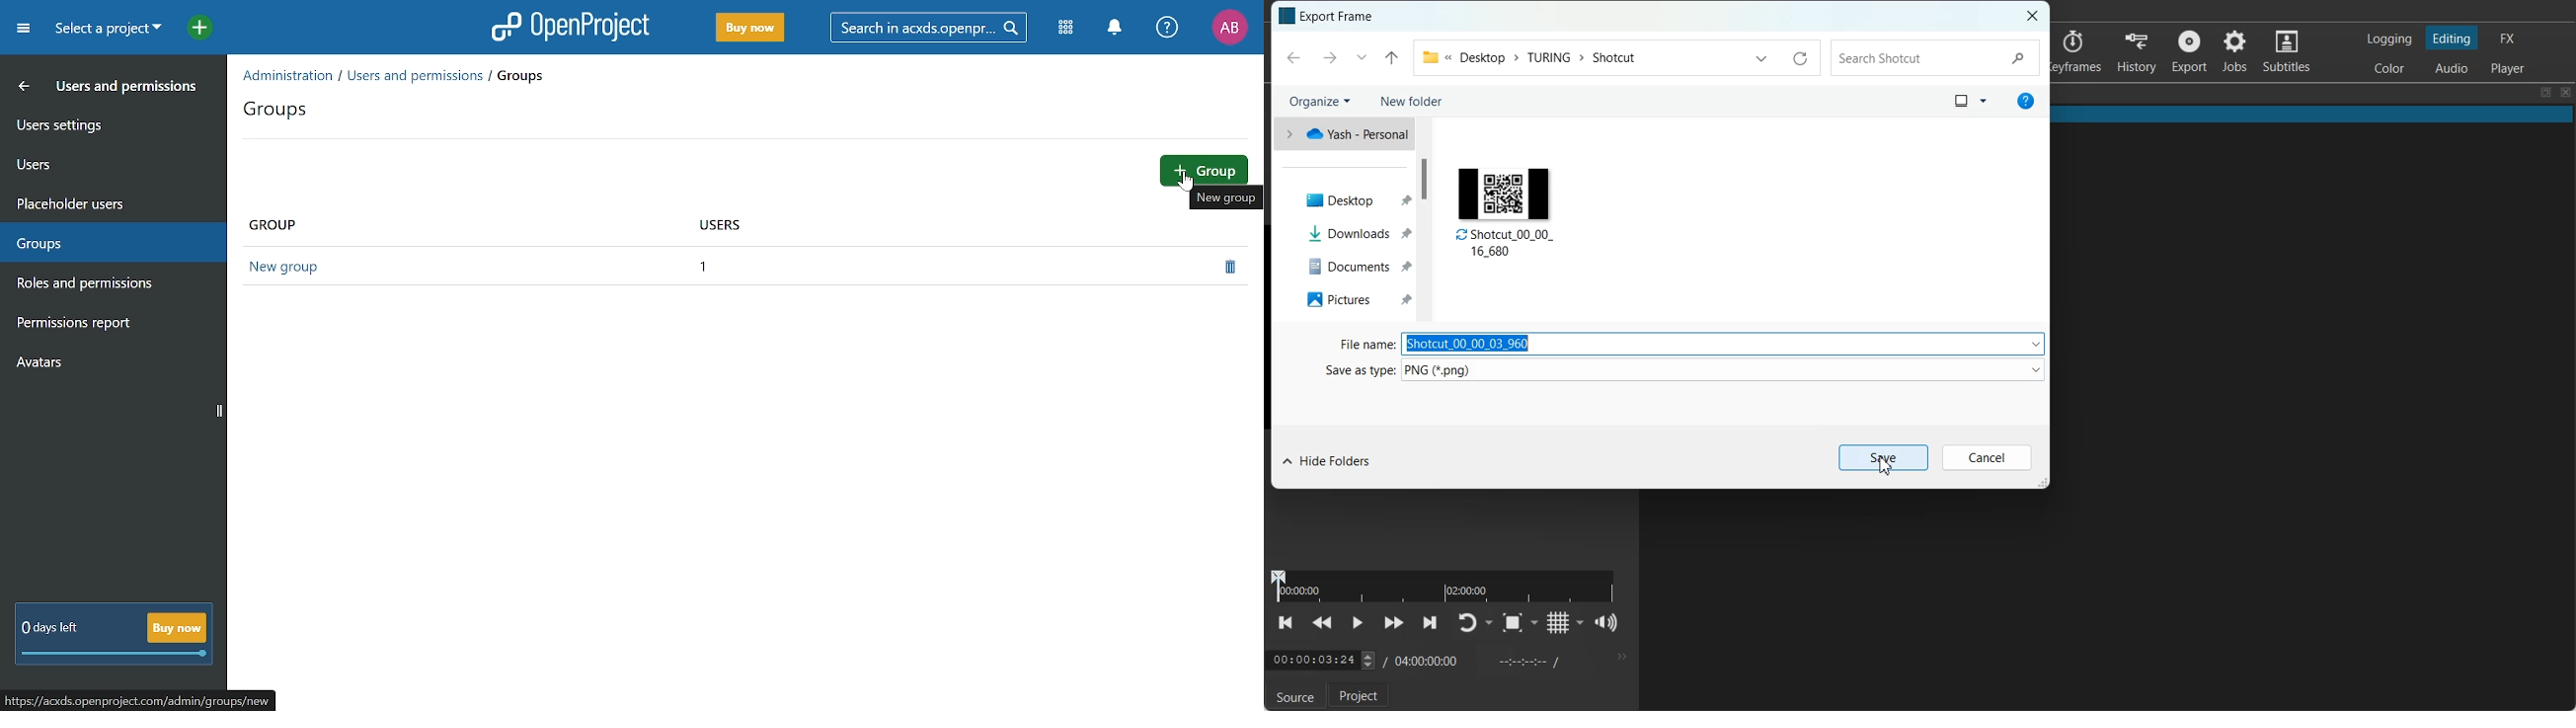  Describe the element at coordinates (1799, 59) in the screenshot. I see `Refresh` at that location.